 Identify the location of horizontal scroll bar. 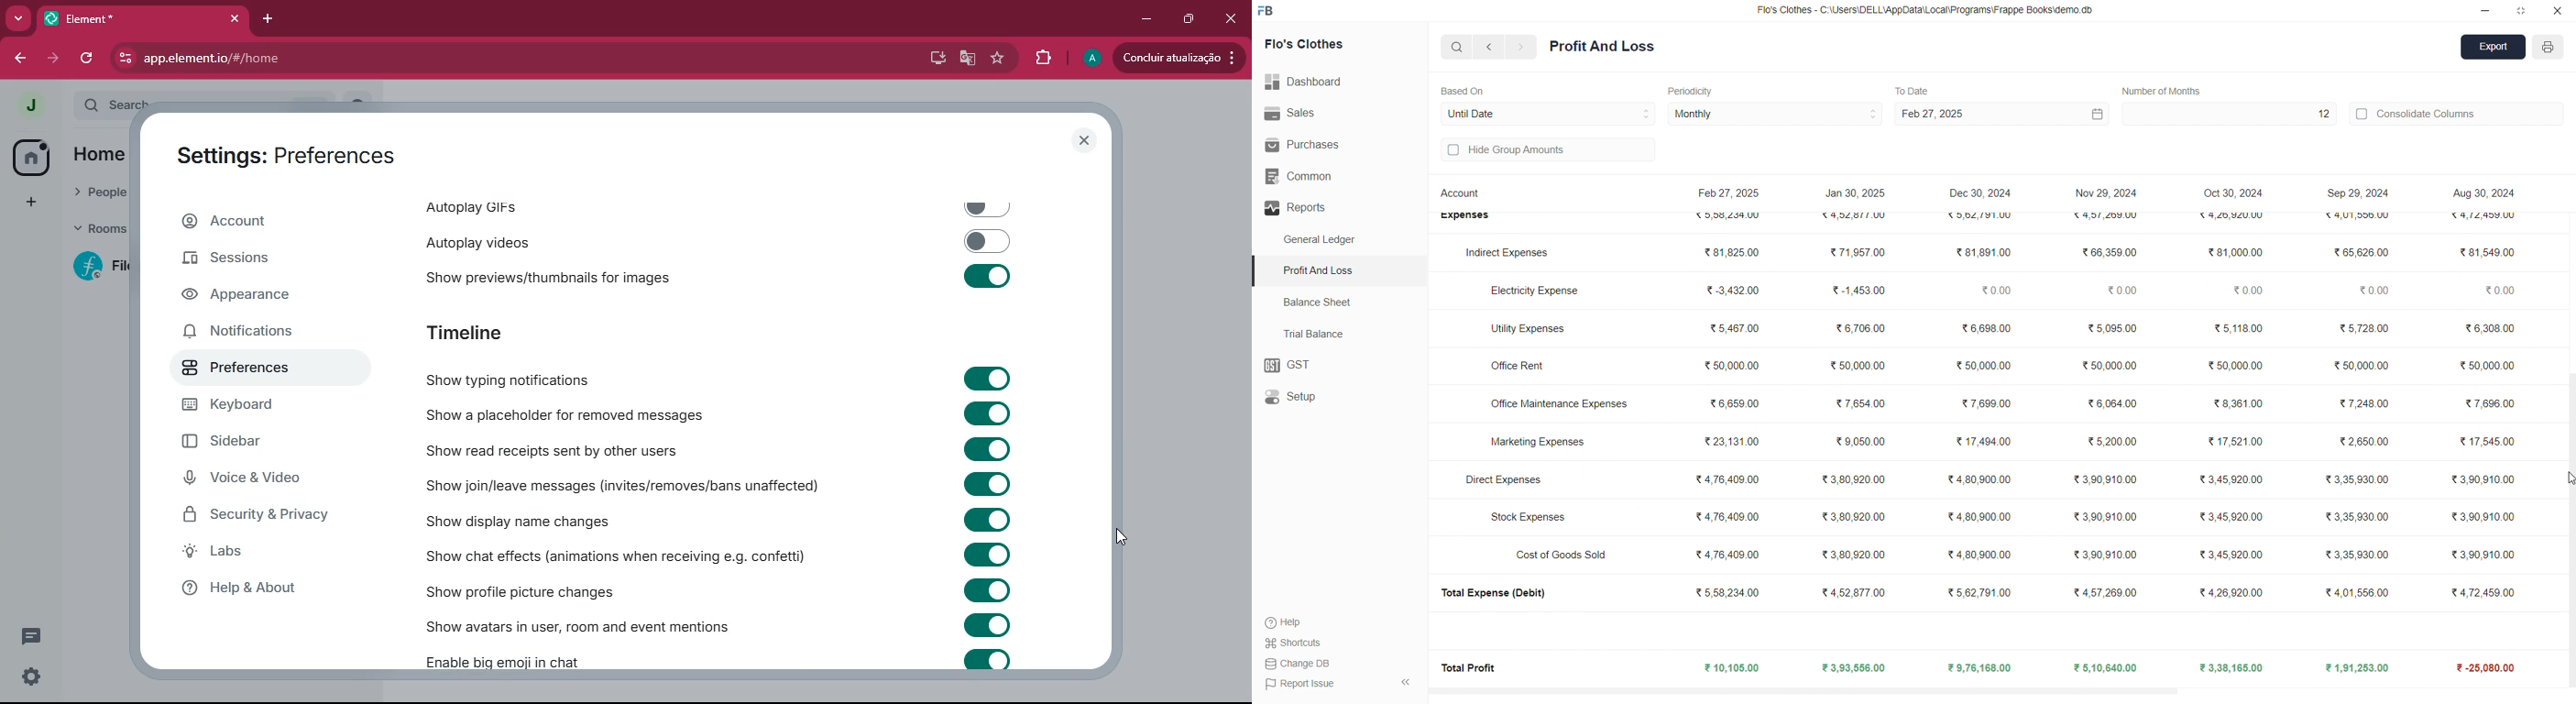
(1990, 688).